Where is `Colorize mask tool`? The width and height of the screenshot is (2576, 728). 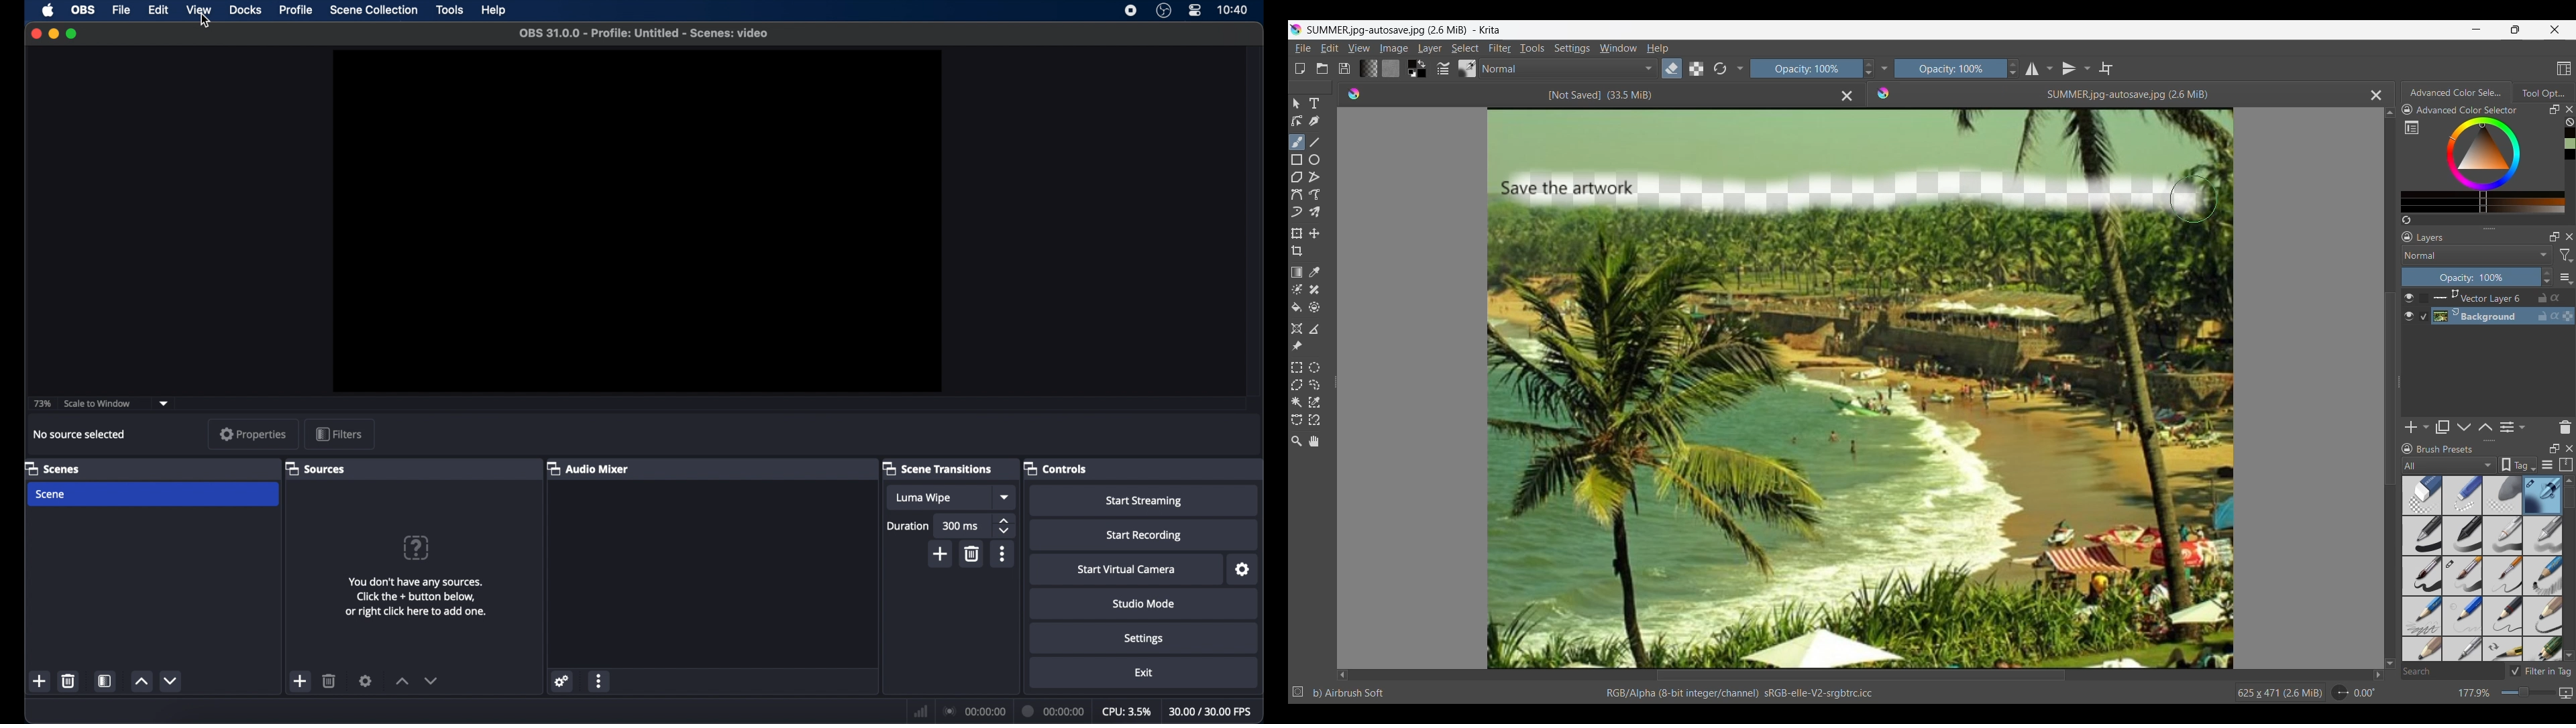
Colorize mask tool is located at coordinates (1297, 289).